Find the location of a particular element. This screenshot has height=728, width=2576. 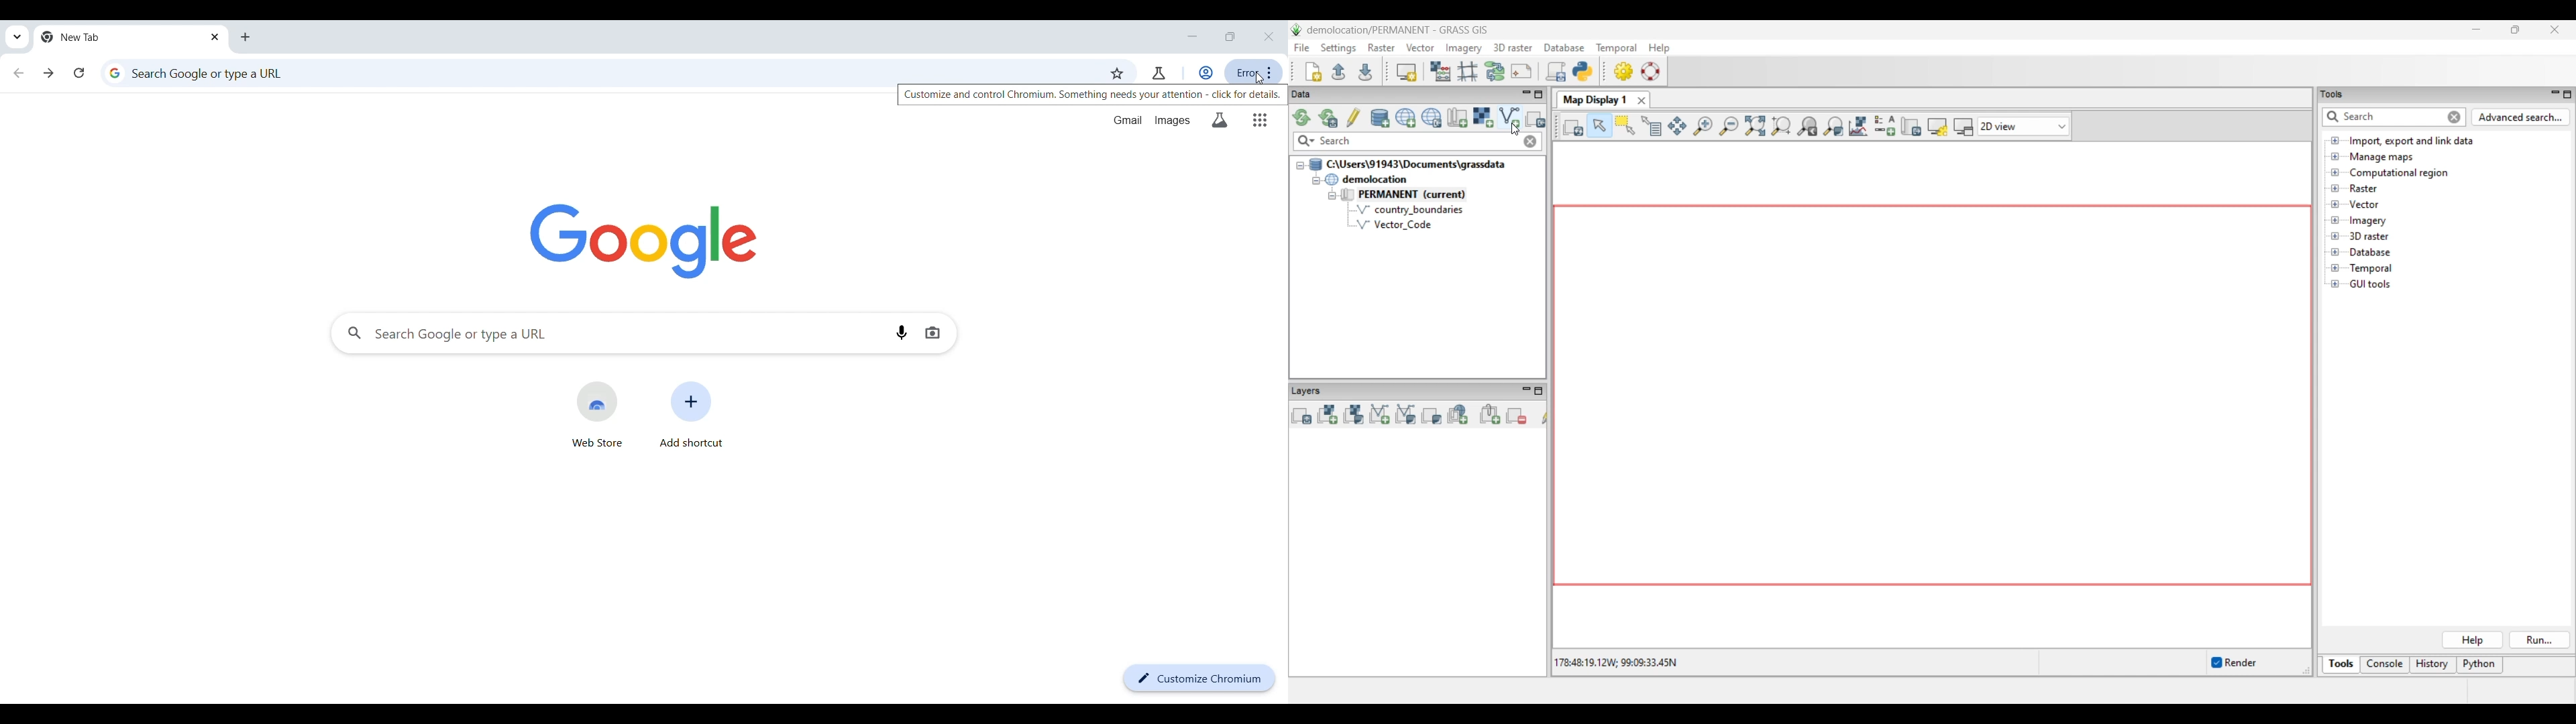

Cursor  is located at coordinates (1261, 78).